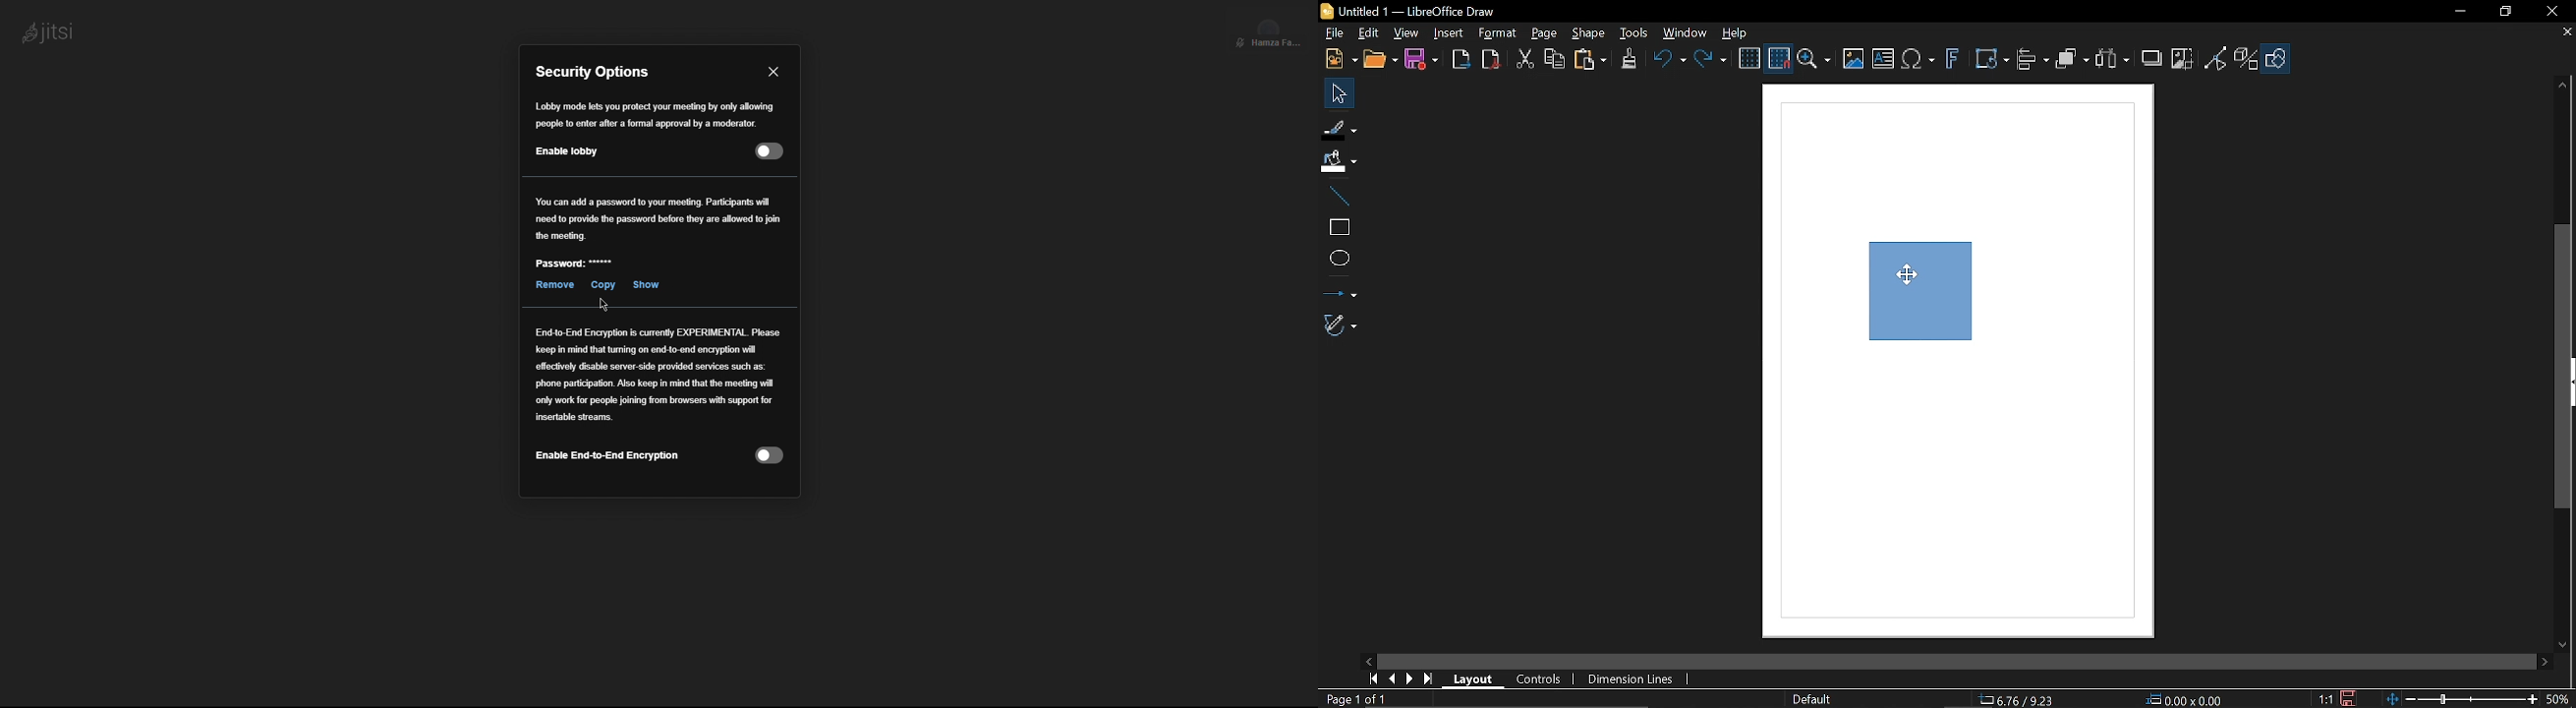 The width and height of the screenshot is (2576, 728). I want to click on Ellipse, so click(1338, 258).